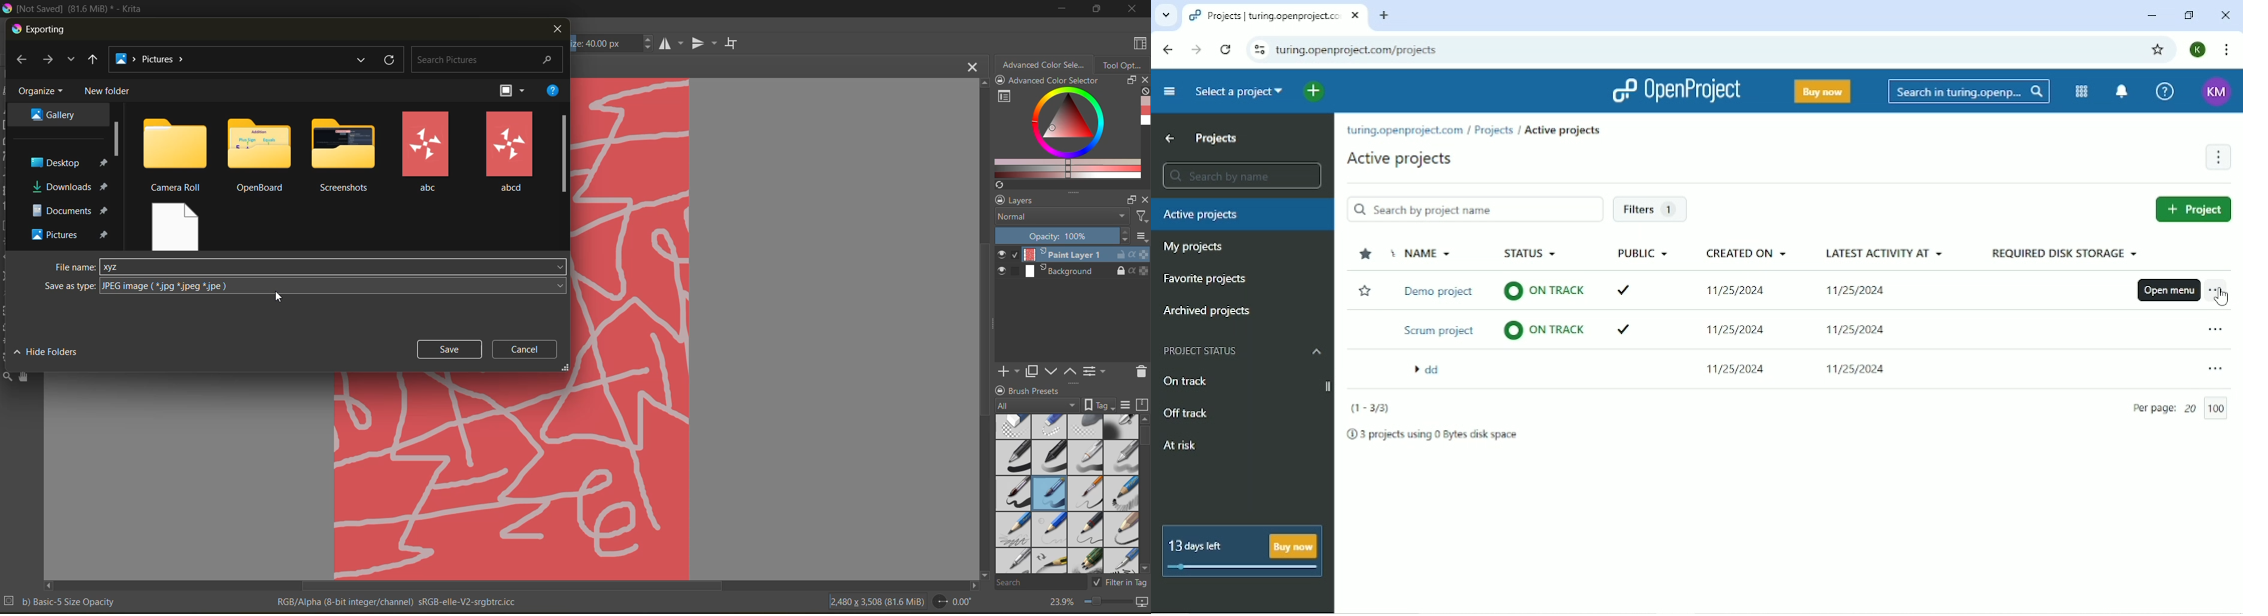 The height and width of the screenshot is (616, 2268). Describe the element at coordinates (68, 162) in the screenshot. I see `folder destination` at that location.